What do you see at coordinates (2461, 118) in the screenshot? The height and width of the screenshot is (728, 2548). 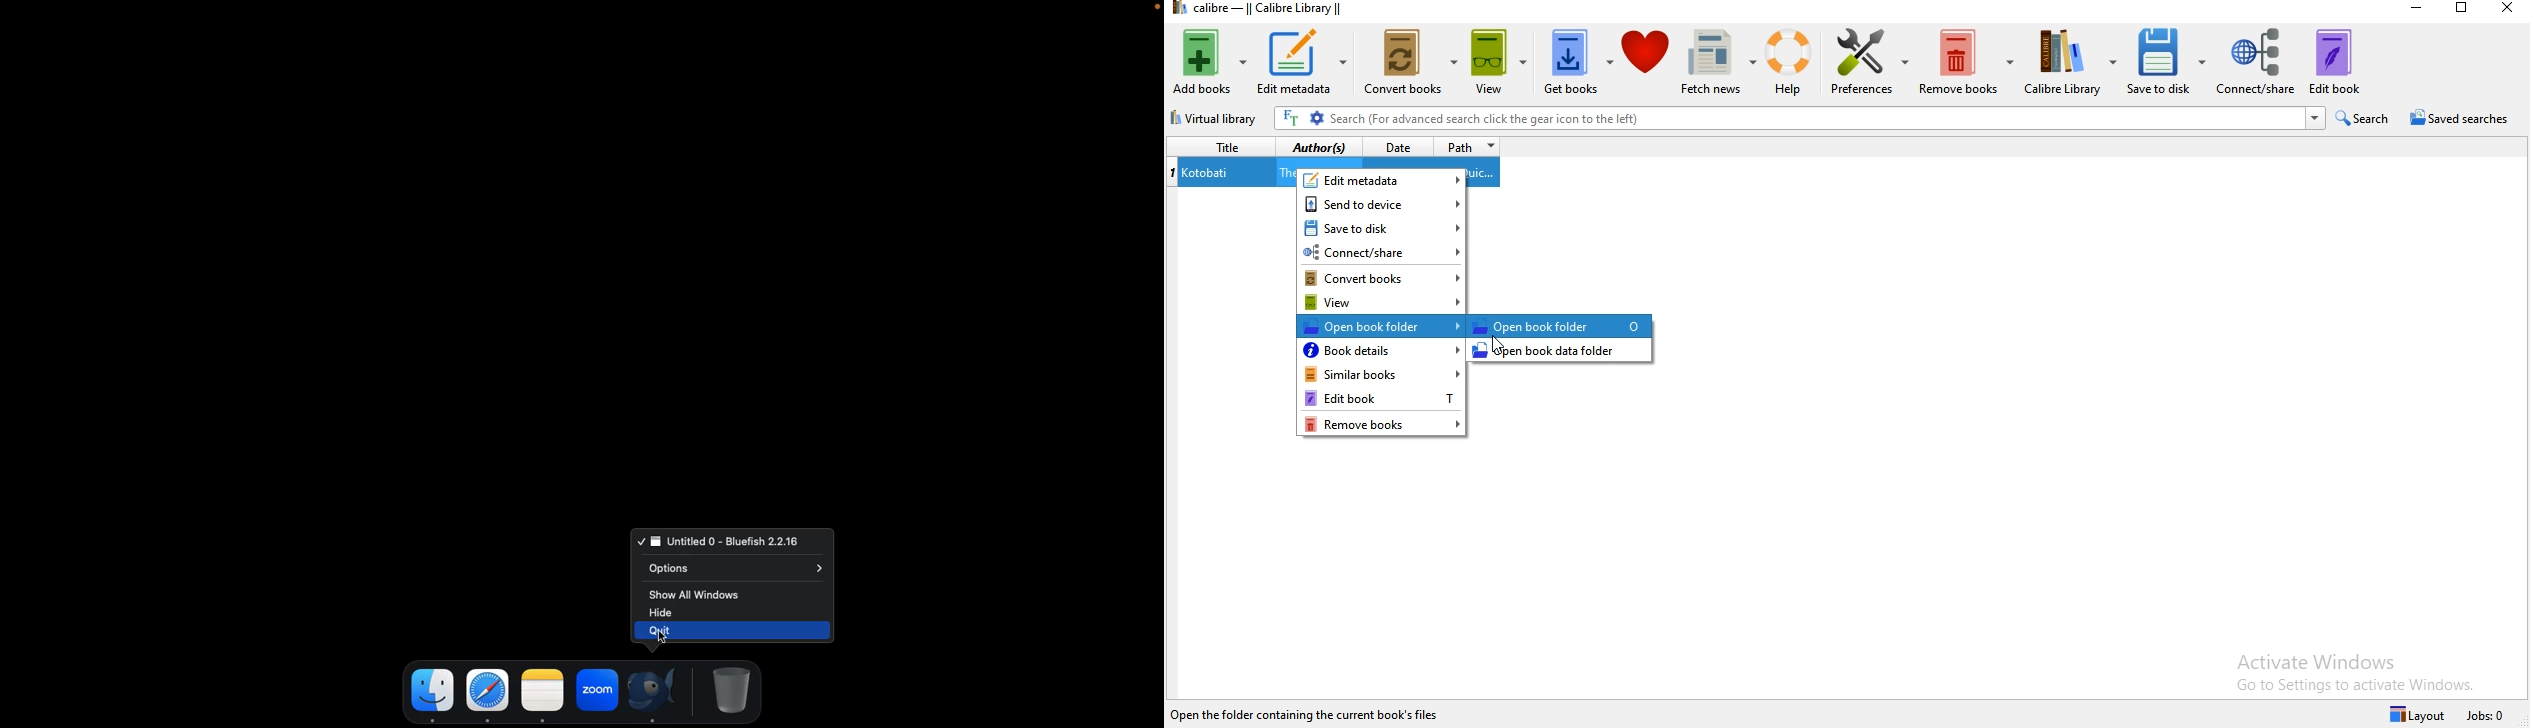 I see `saved searches` at bounding box center [2461, 118].